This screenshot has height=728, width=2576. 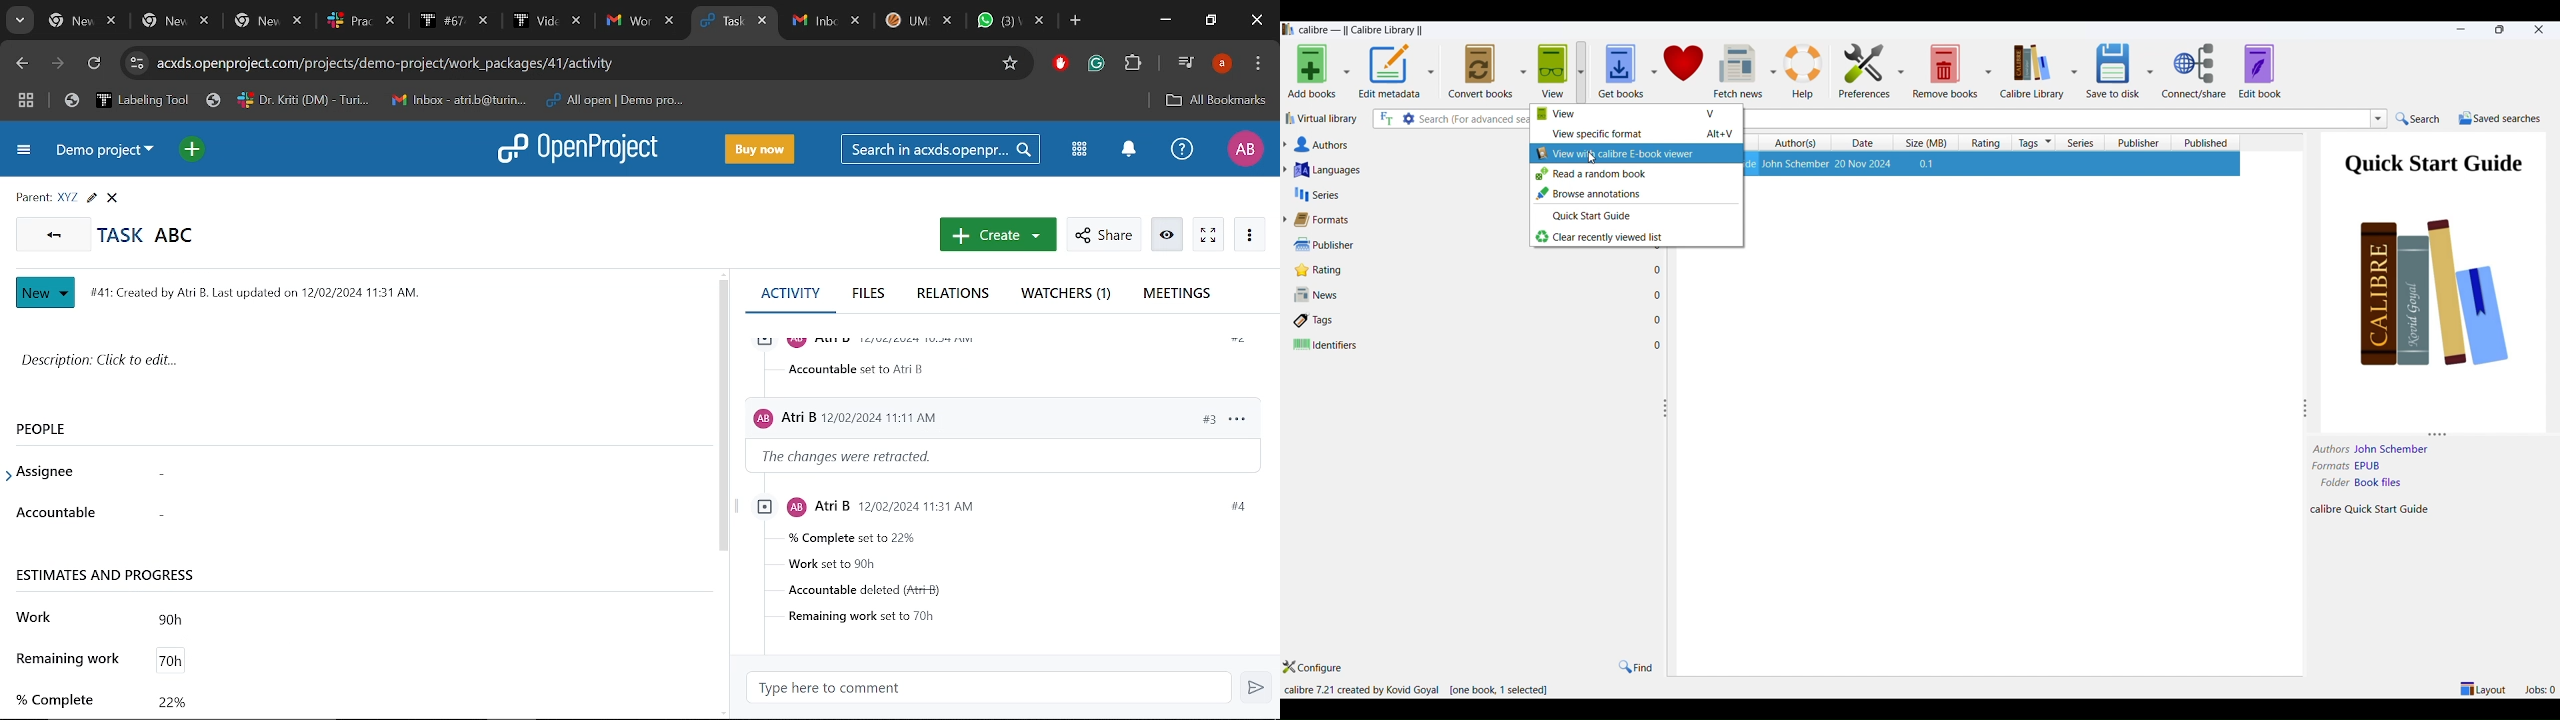 I want to click on tags, so click(x=2035, y=143).